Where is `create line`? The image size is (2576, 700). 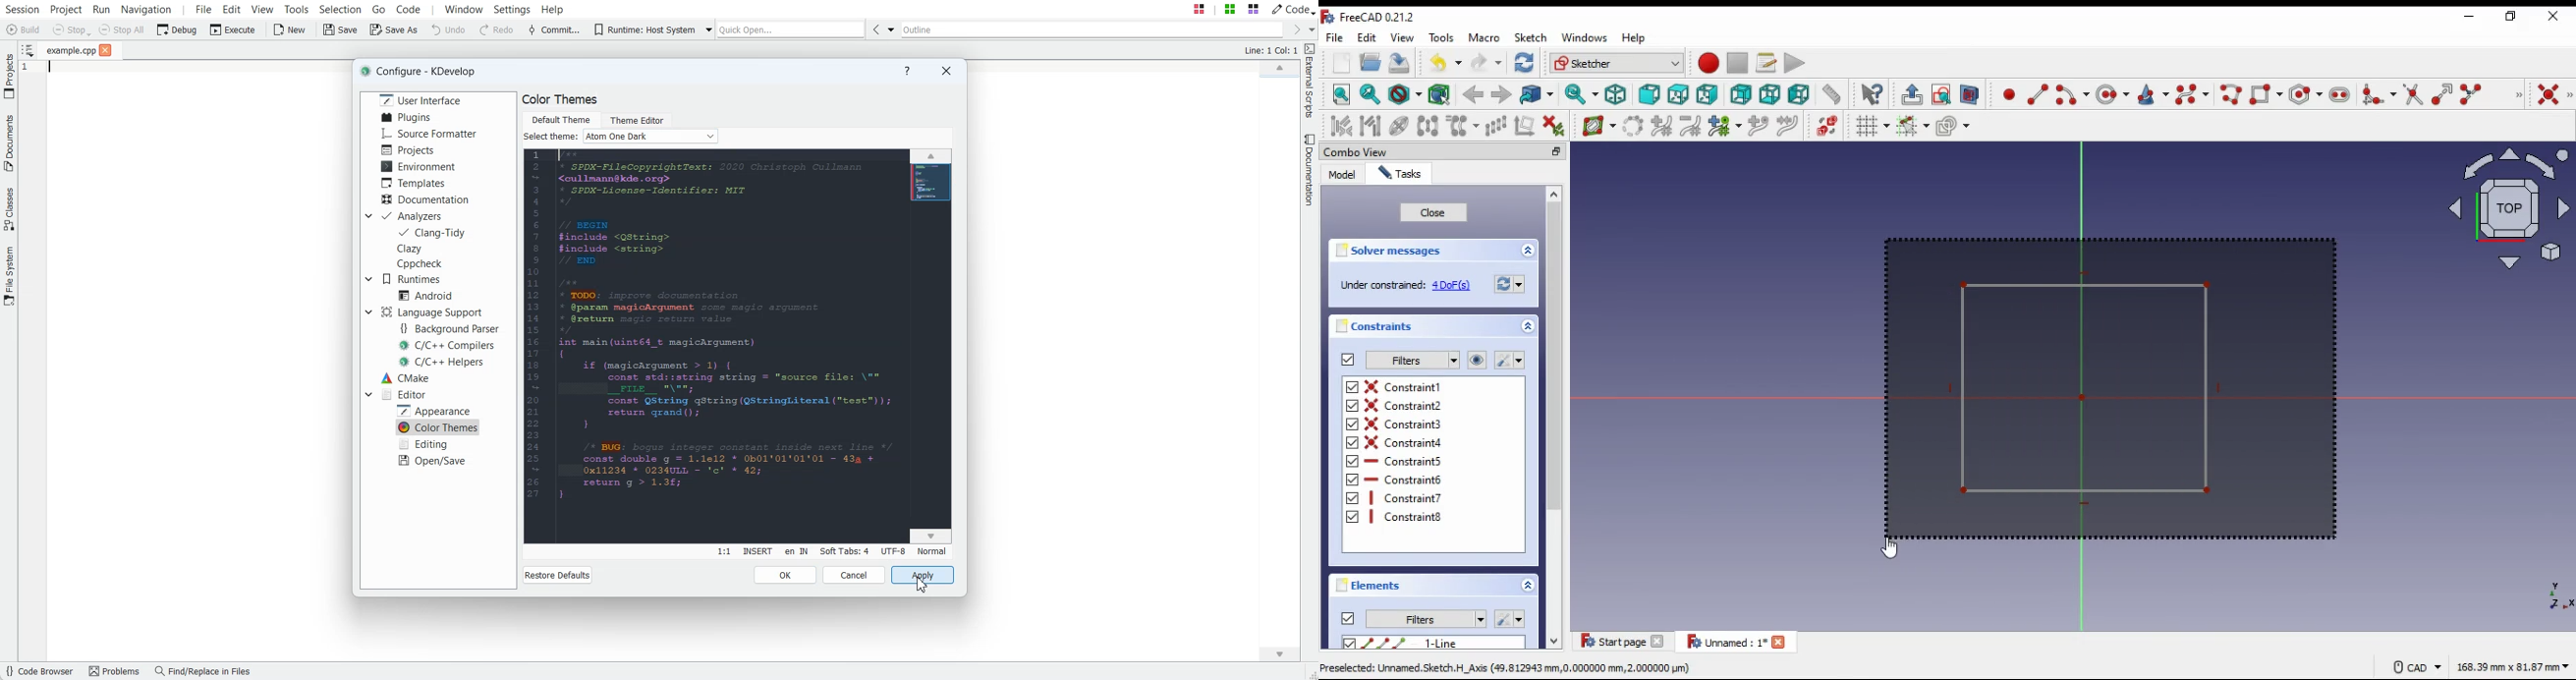
create line is located at coordinates (2038, 94).